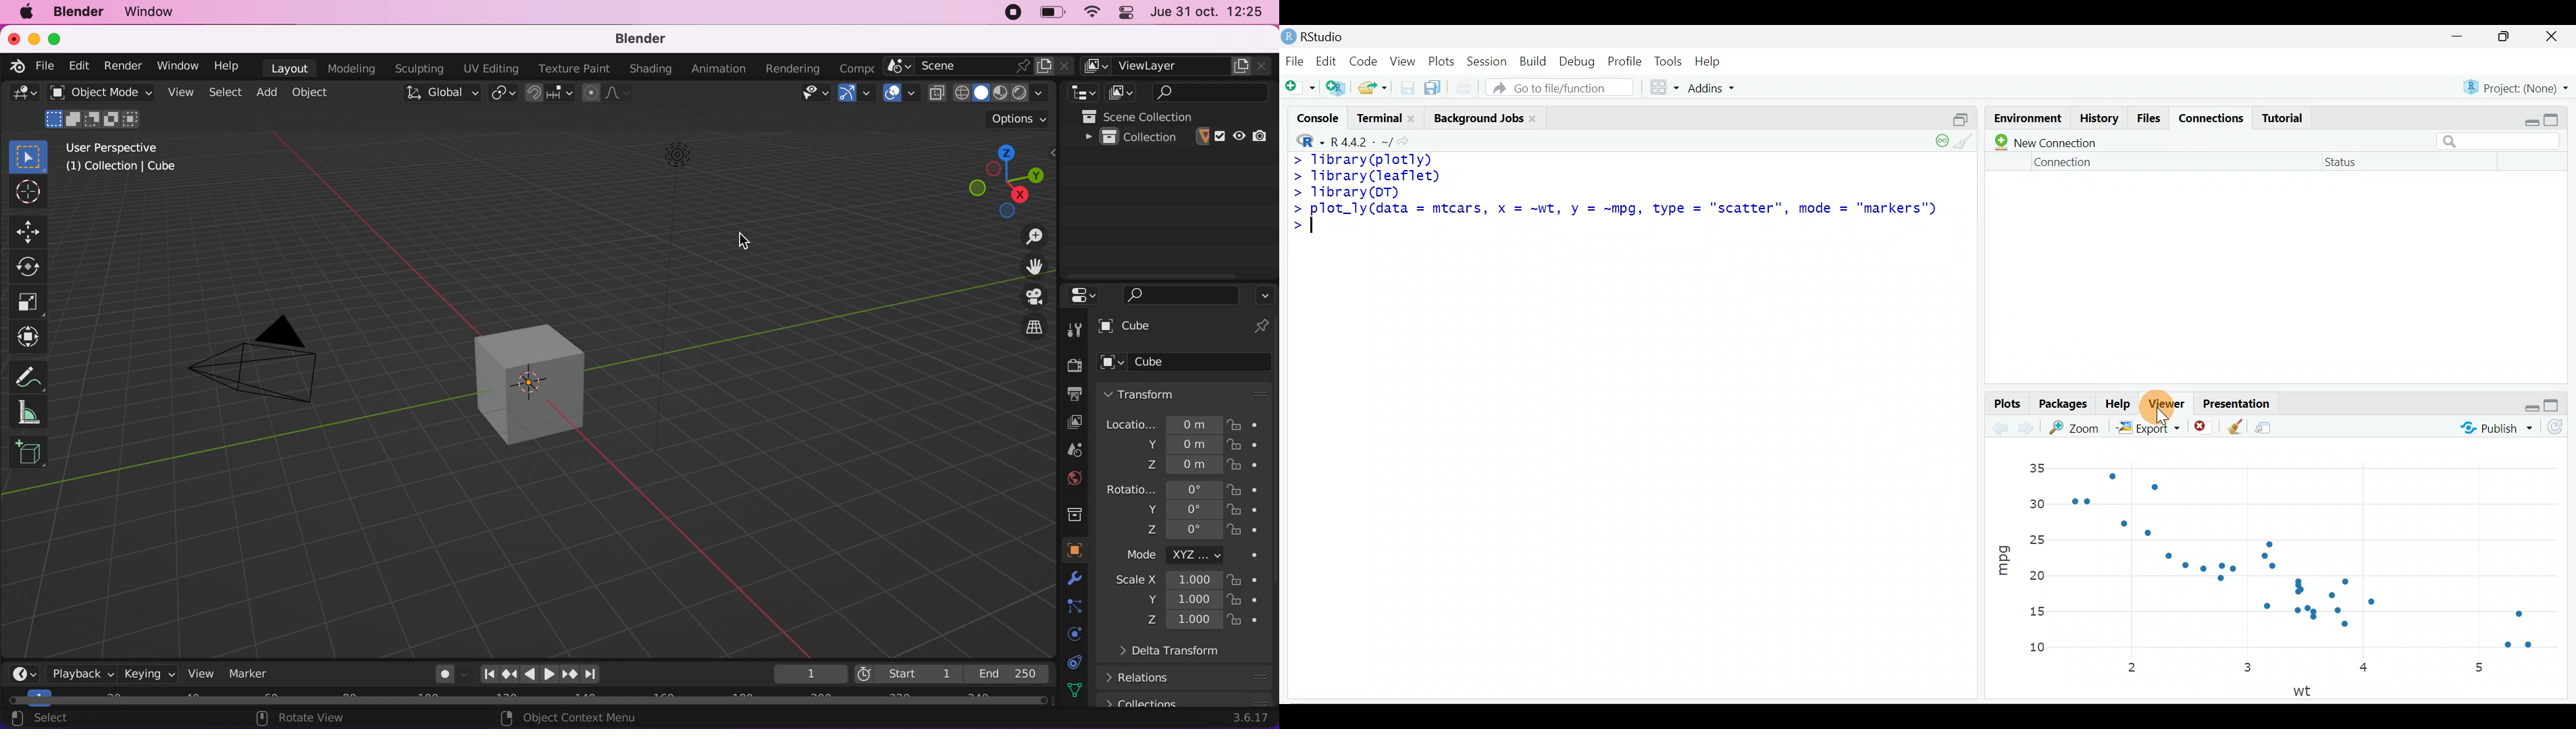  Describe the element at coordinates (1403, 61) in the screenshot. I see `View` at that location.